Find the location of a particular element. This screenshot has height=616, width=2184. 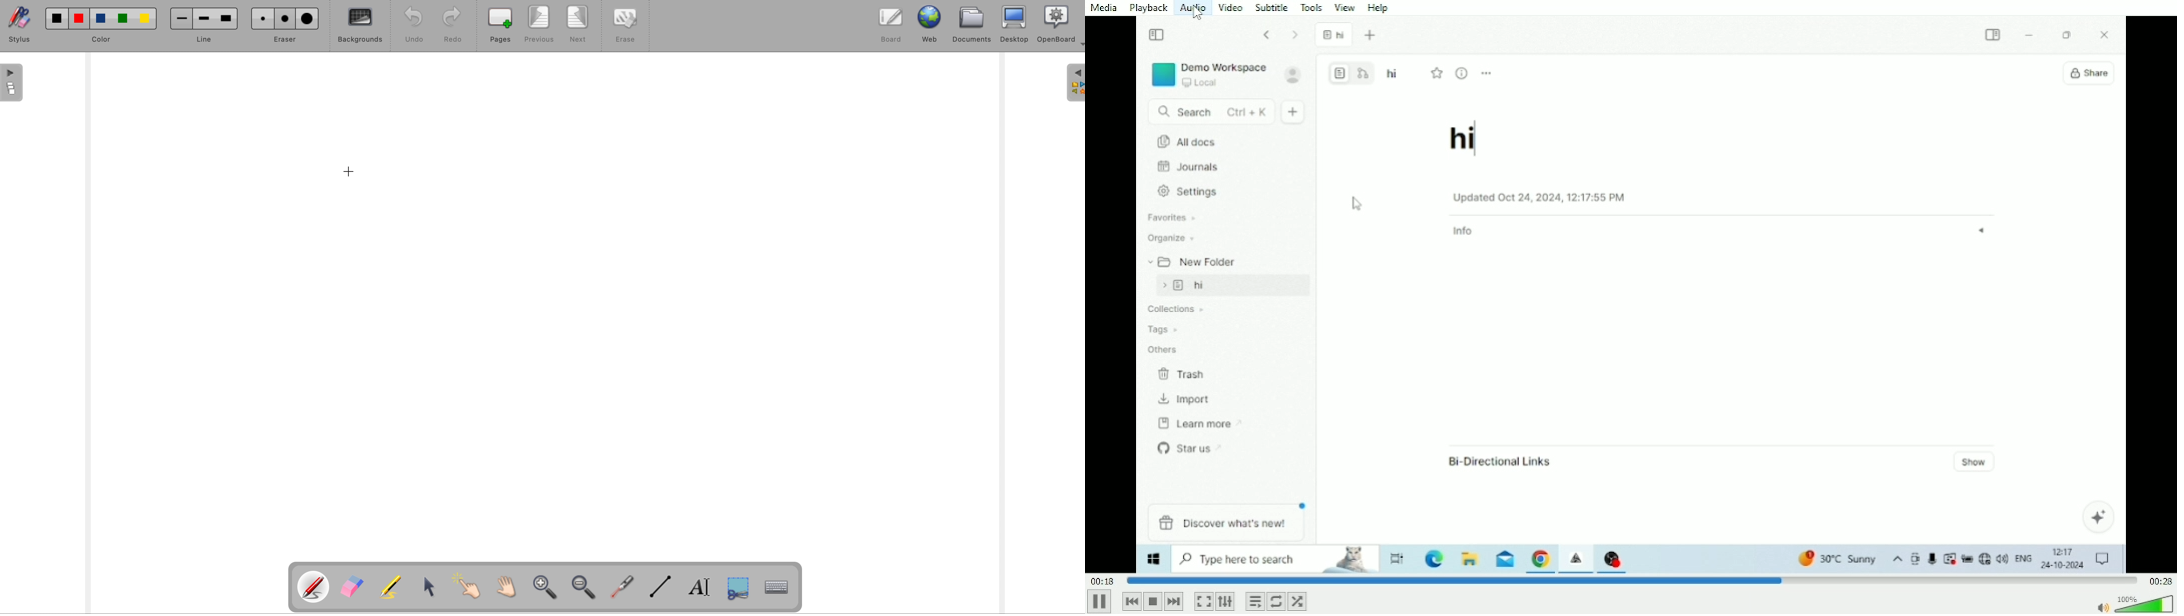

next is located at coordinates (578, 25).